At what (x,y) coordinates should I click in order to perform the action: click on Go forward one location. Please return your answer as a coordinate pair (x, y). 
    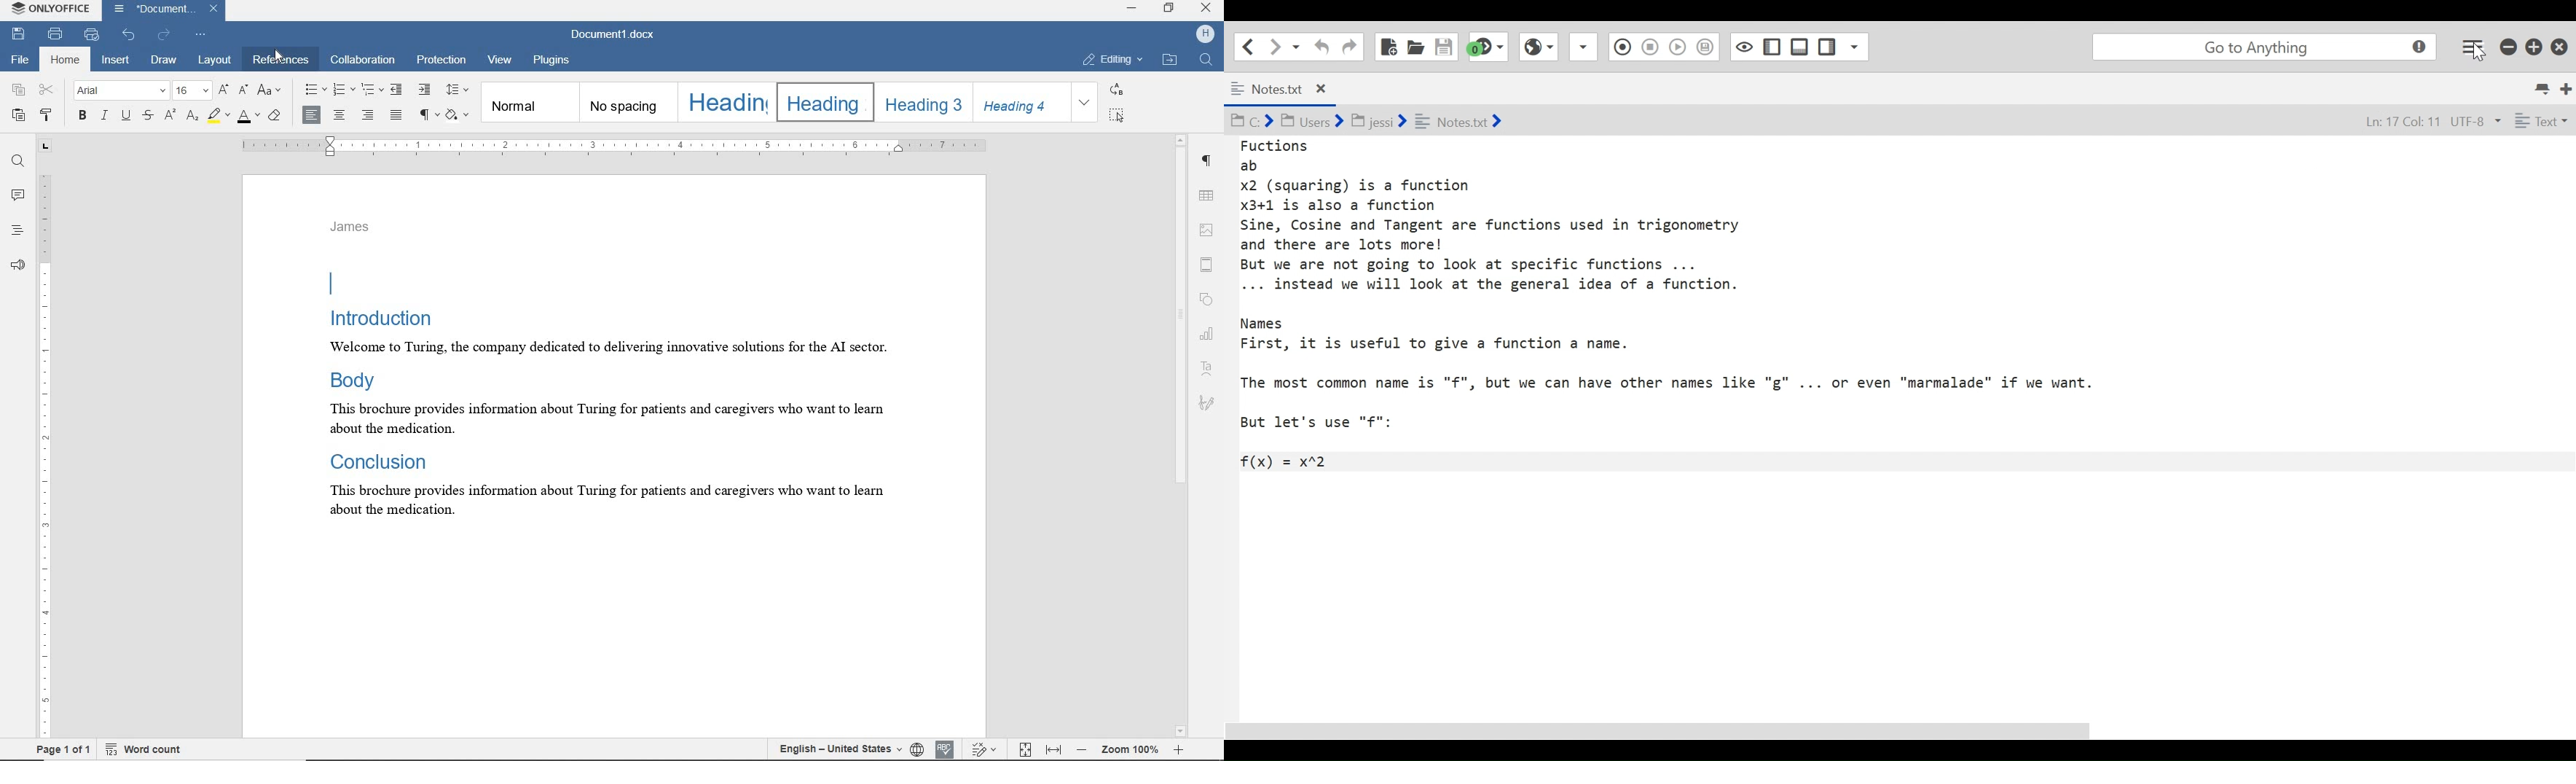
    Looking at the image, I should click on (1276, 46).